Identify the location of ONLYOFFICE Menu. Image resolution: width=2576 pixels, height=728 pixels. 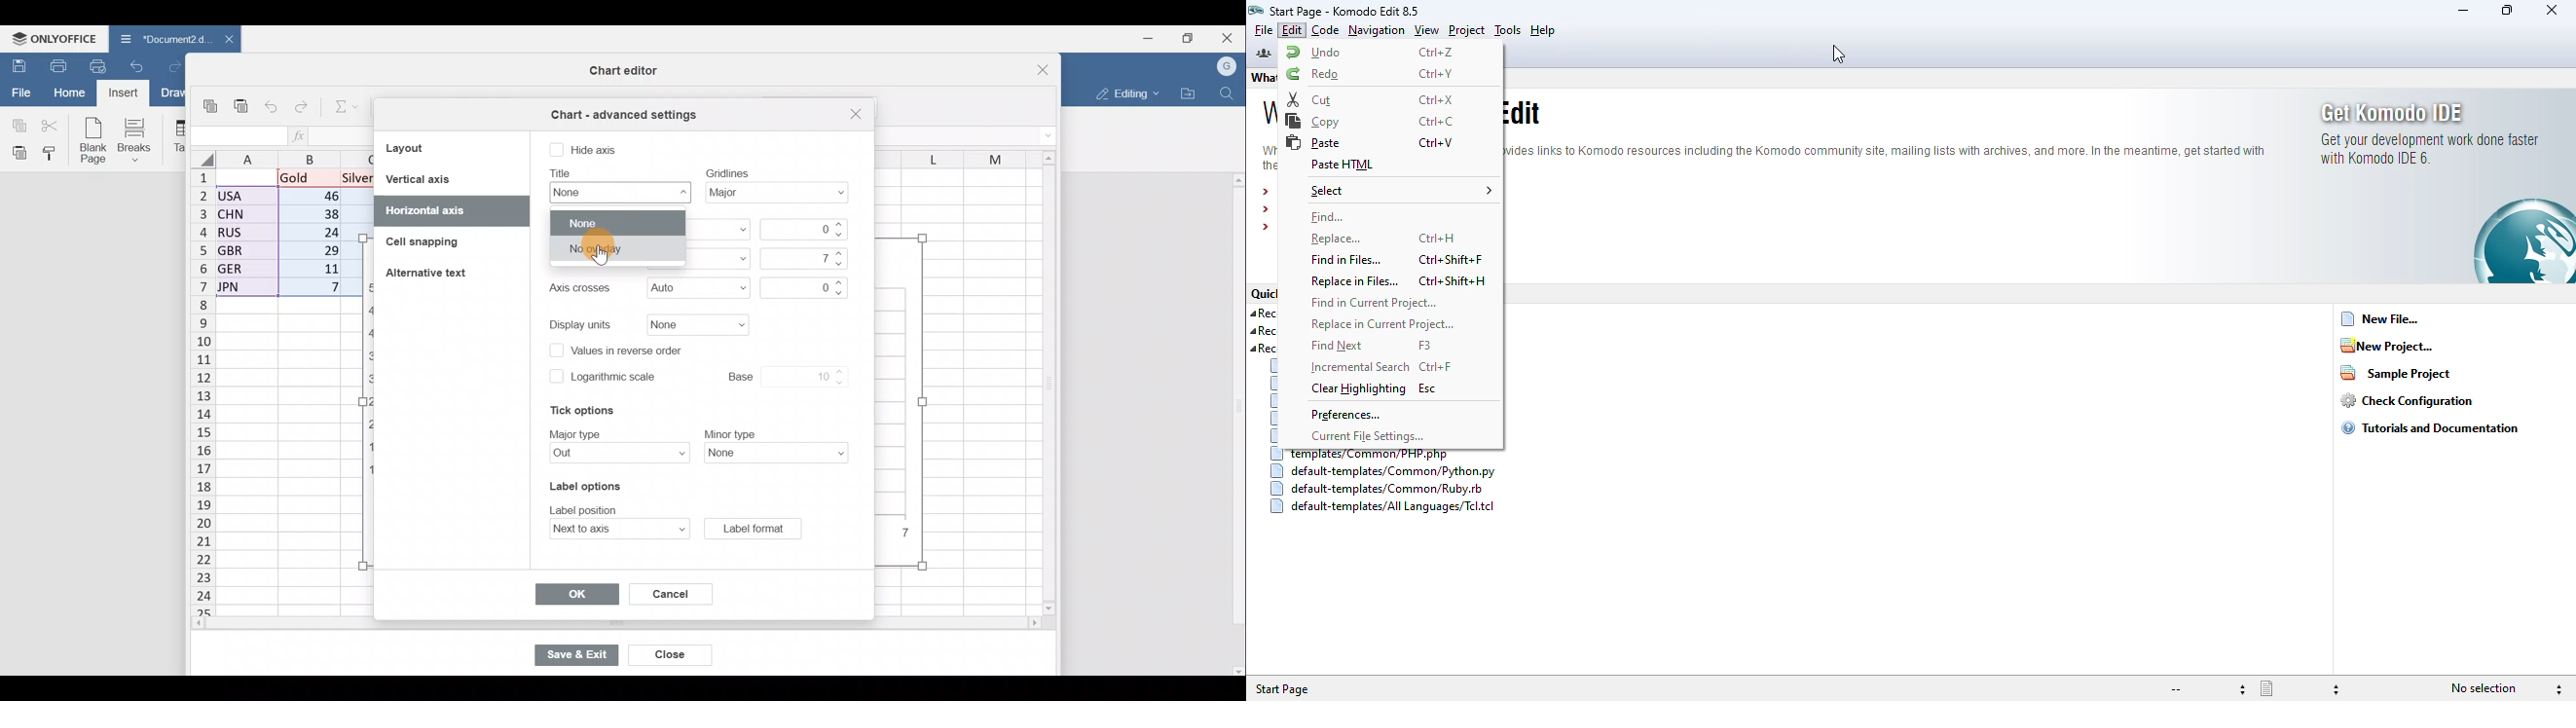
(55, 38).